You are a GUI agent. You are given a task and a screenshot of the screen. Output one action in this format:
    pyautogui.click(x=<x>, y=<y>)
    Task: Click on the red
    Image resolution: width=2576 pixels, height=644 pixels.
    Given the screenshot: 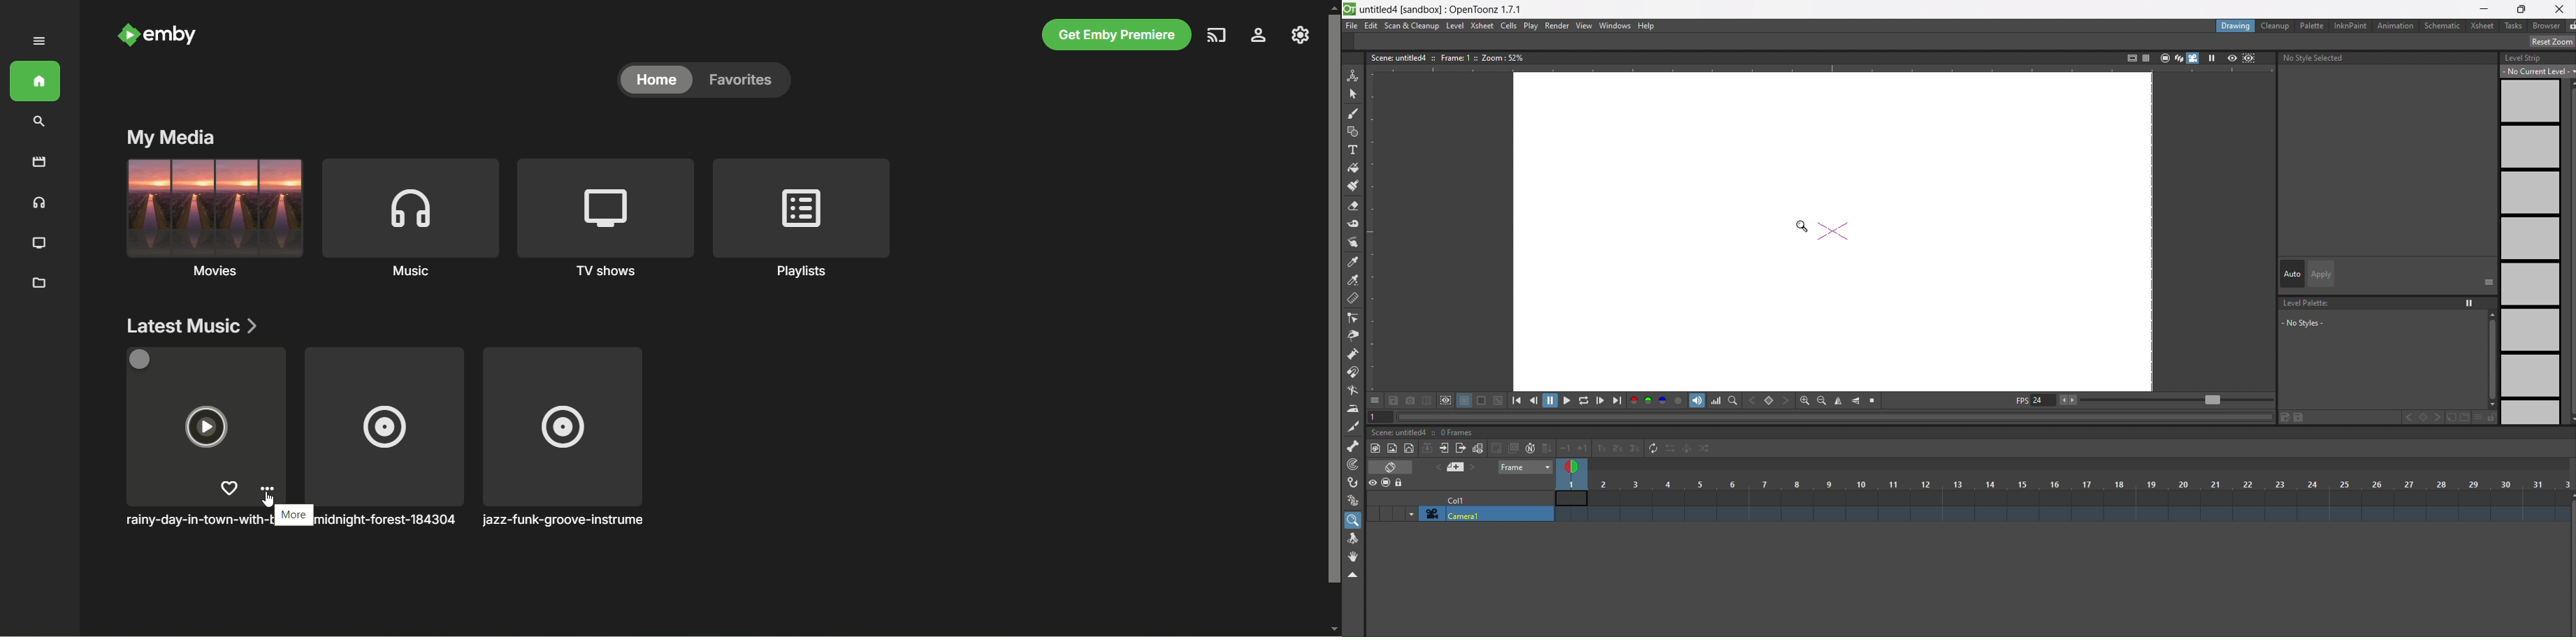 What is the action you would take?
    pyautogui.click(x=1634, y=401)
    